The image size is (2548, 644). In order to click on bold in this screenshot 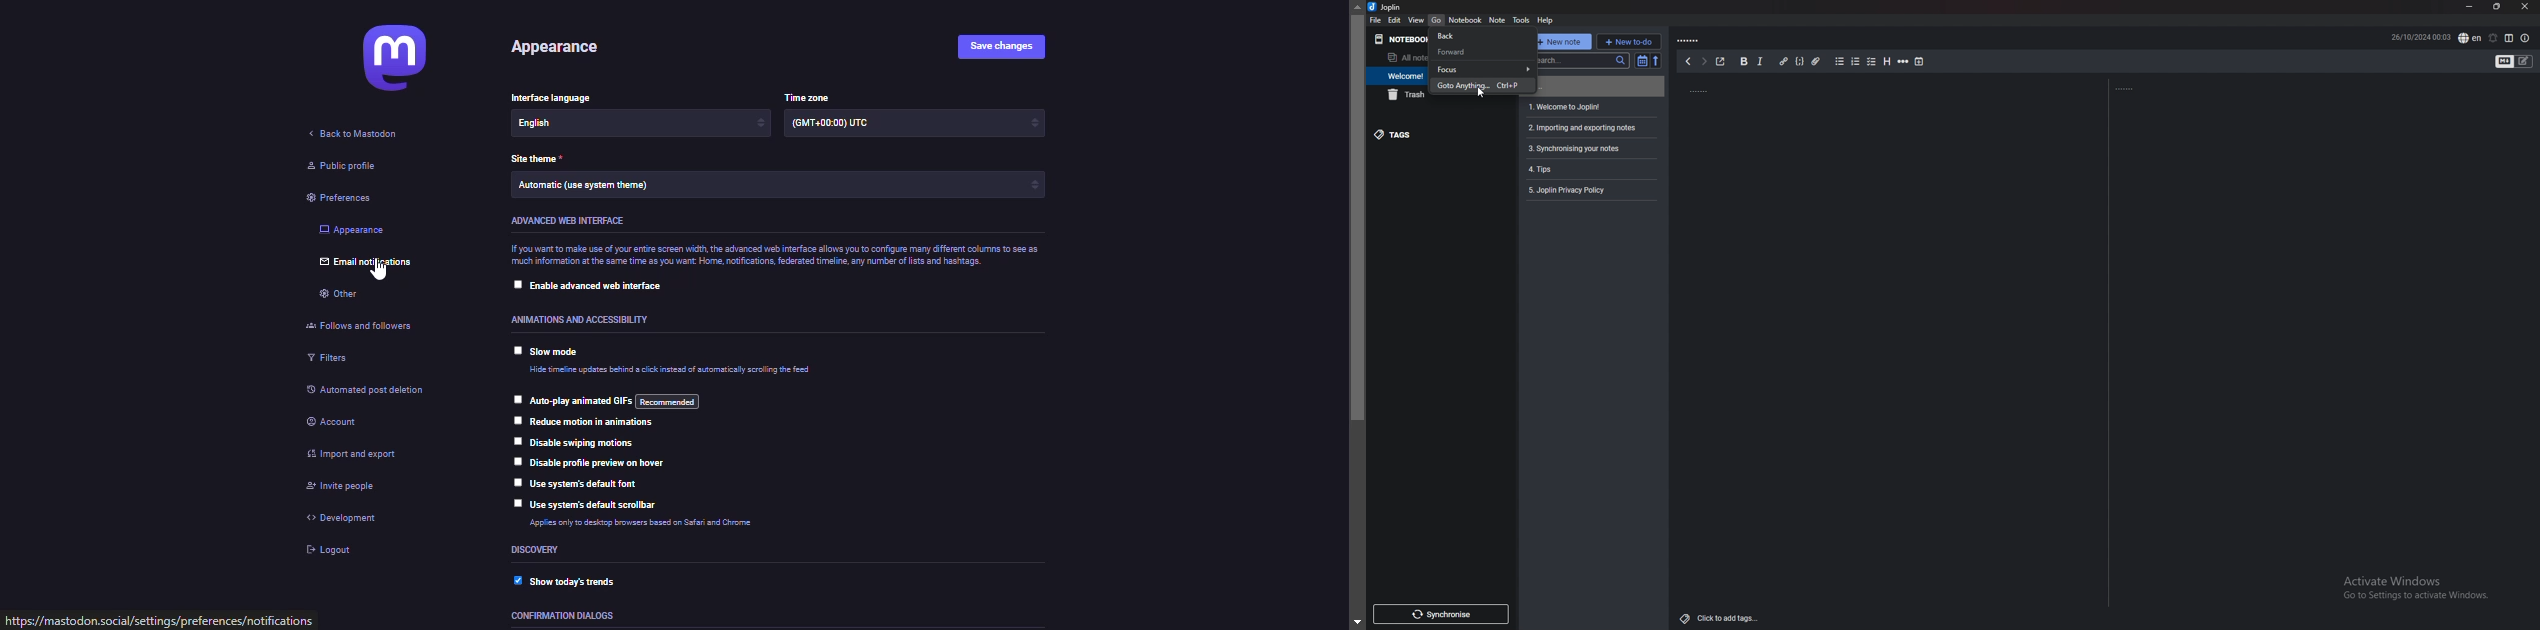, I will do `click(1745, 61)`.